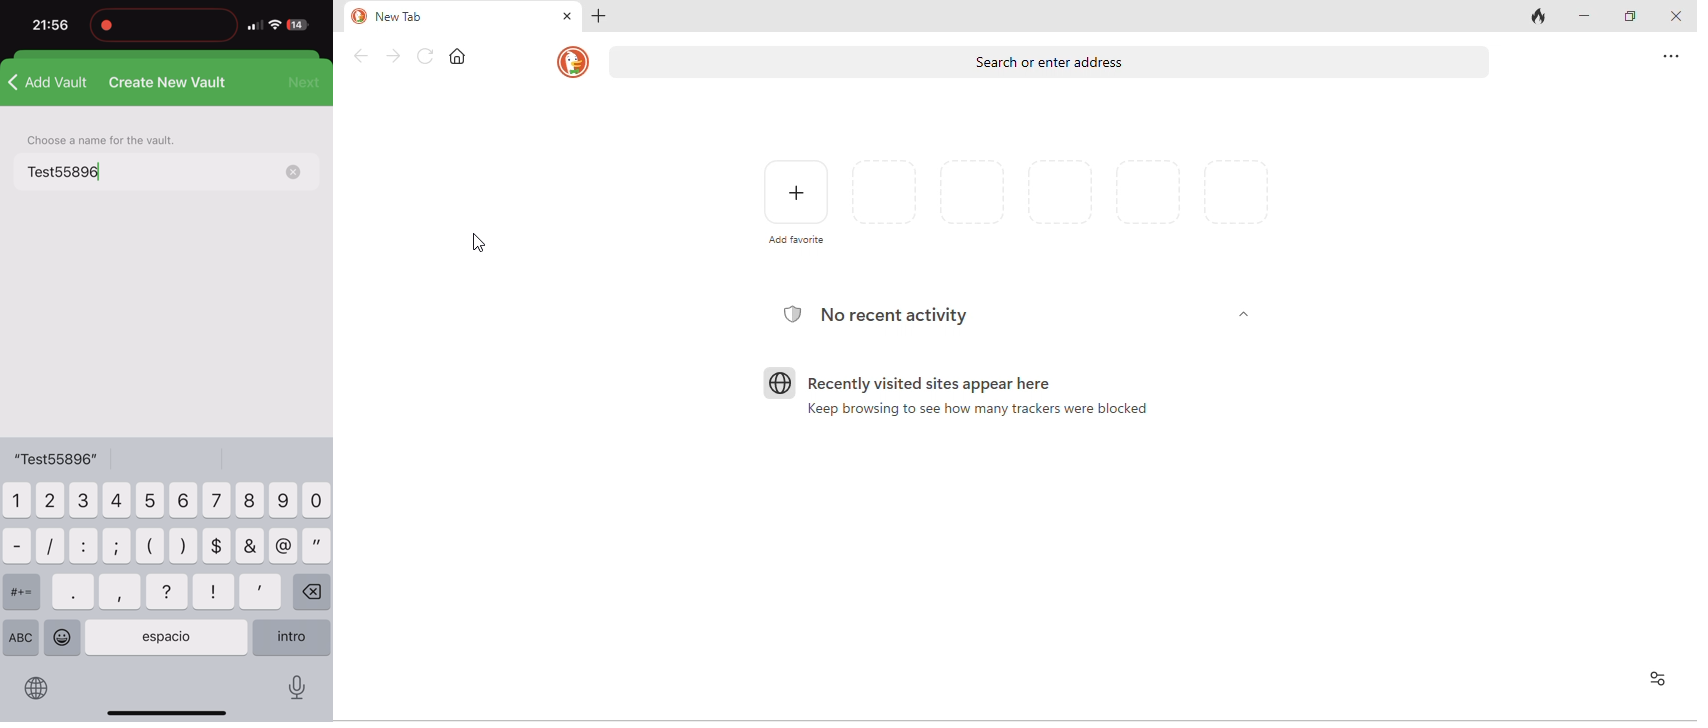 Image resolution: width=1708 pixels, height=728 pixels. What do you see at coordinates (1677, 19) in the screenshot?
I see `close` at bounding box center [1677, 19].